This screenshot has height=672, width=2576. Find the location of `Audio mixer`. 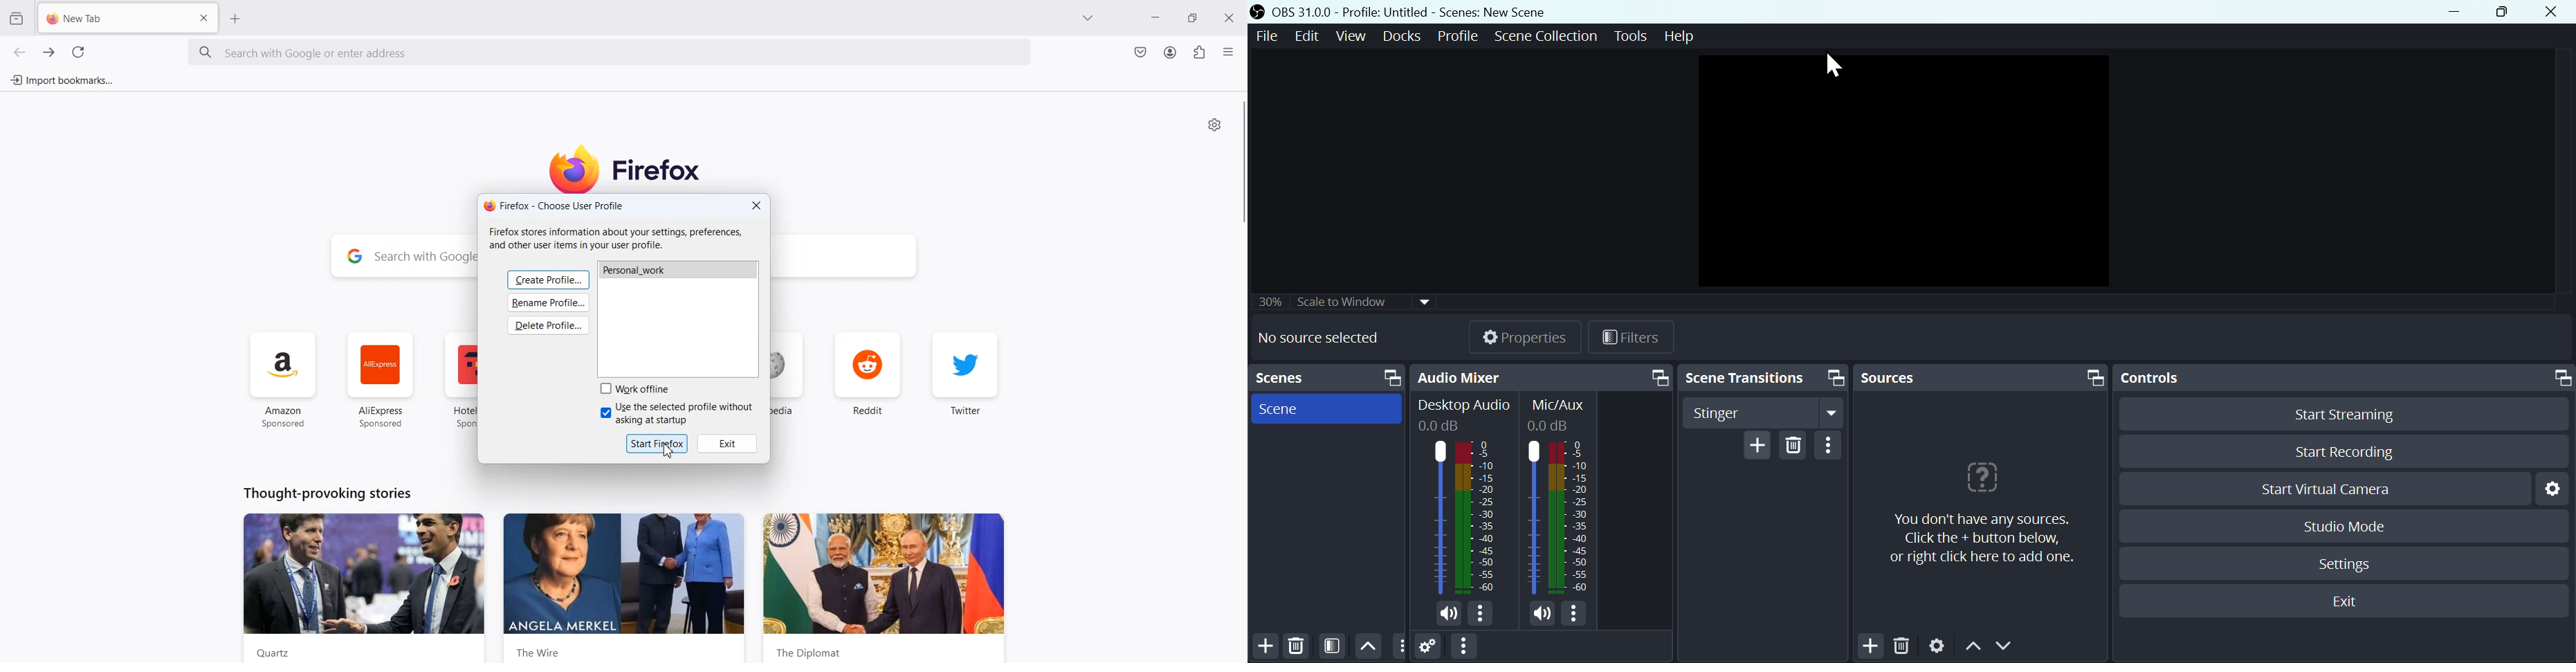

Audio mixer is located at coordinates (1544, 376).